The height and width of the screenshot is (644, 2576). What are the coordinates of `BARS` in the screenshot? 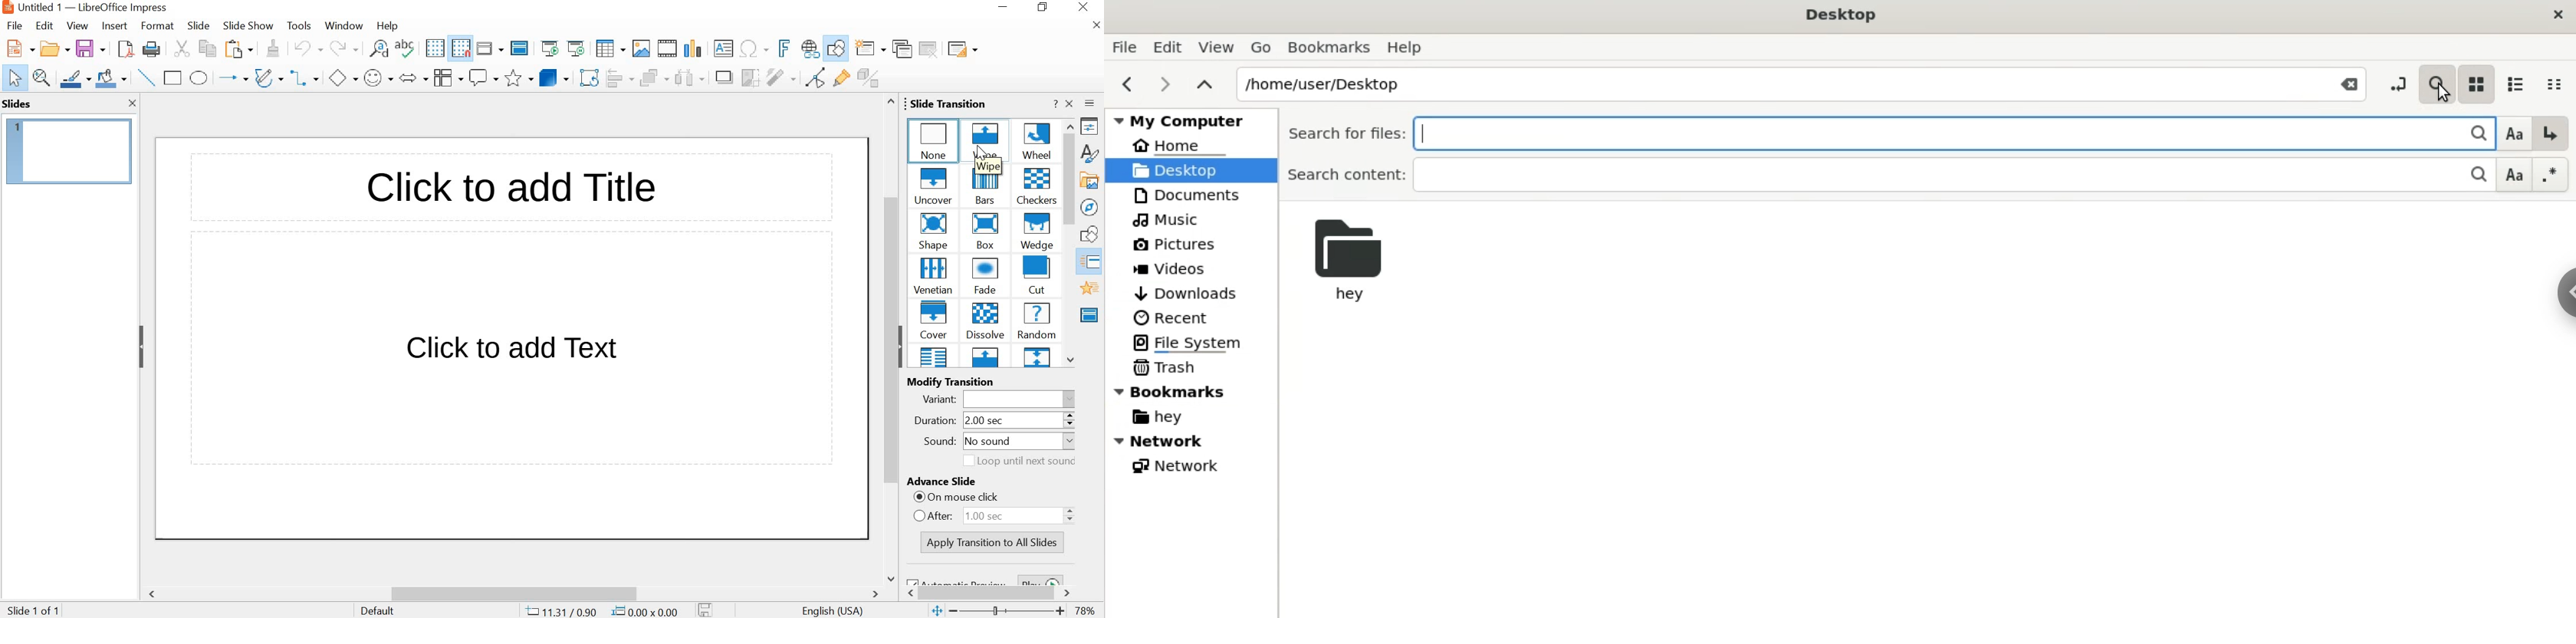 It's located at (987, 187).